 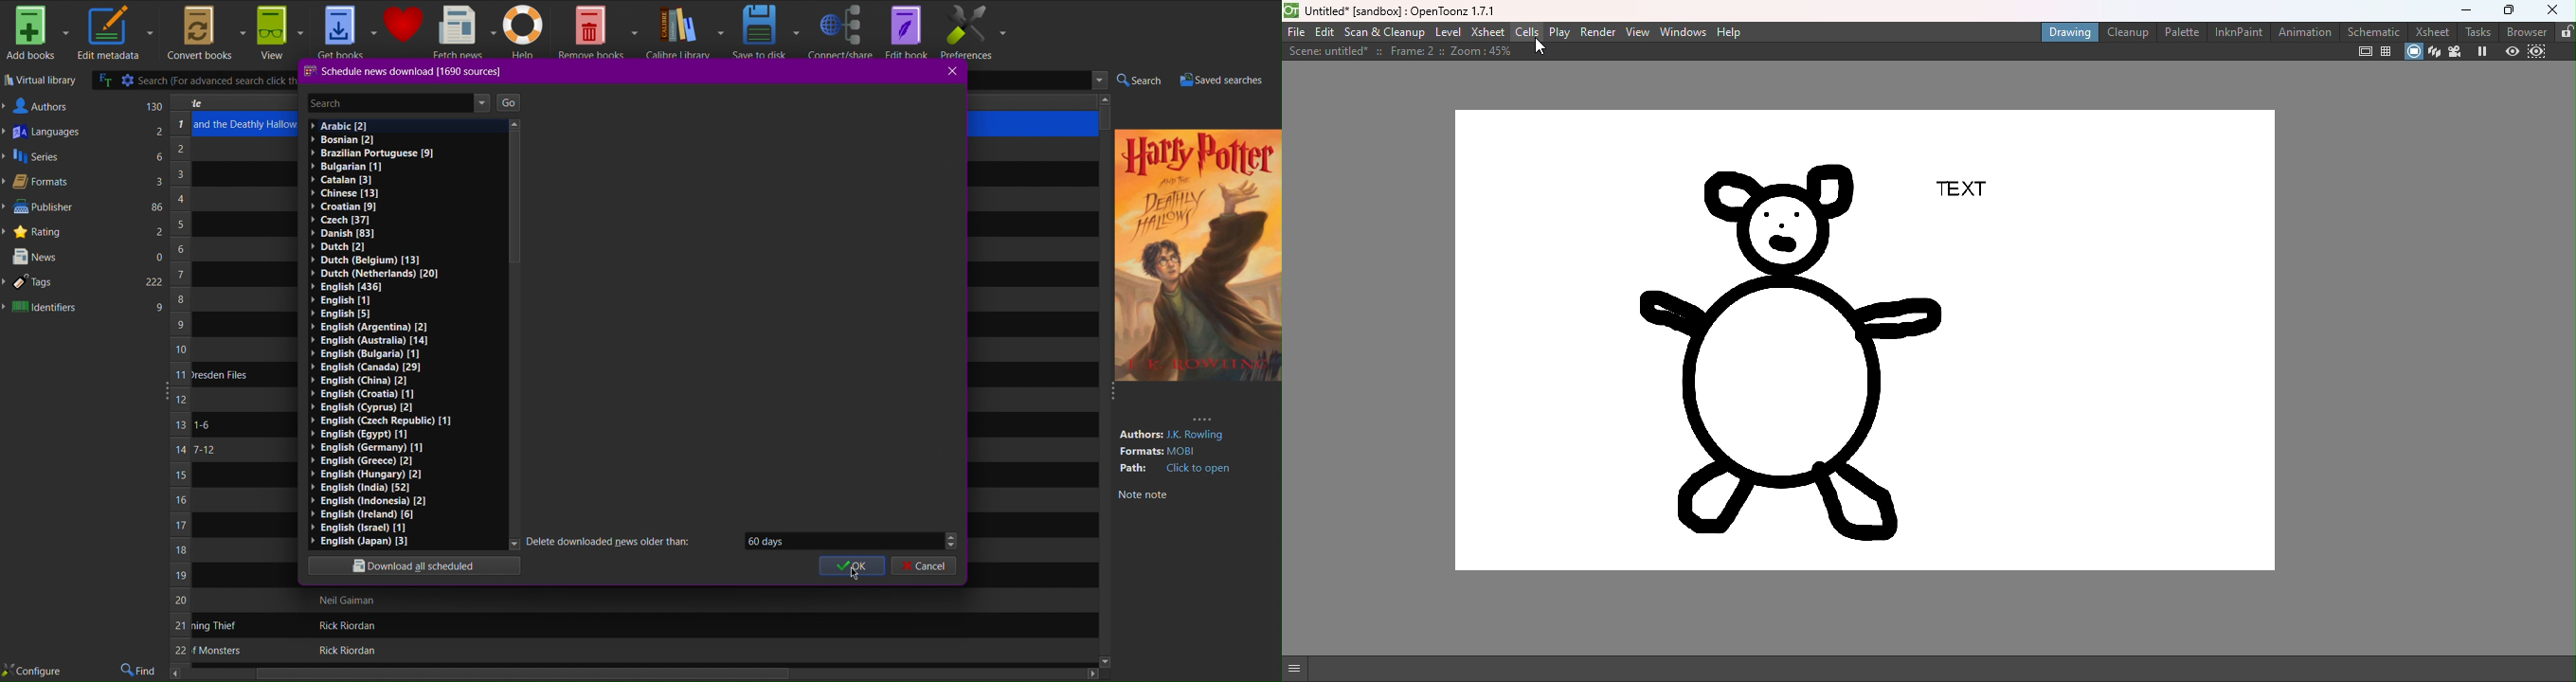 What do you see at coordinates (342, 625) in the screenshot?
I see `Rick Riordan` at bounding box center [342, 625].